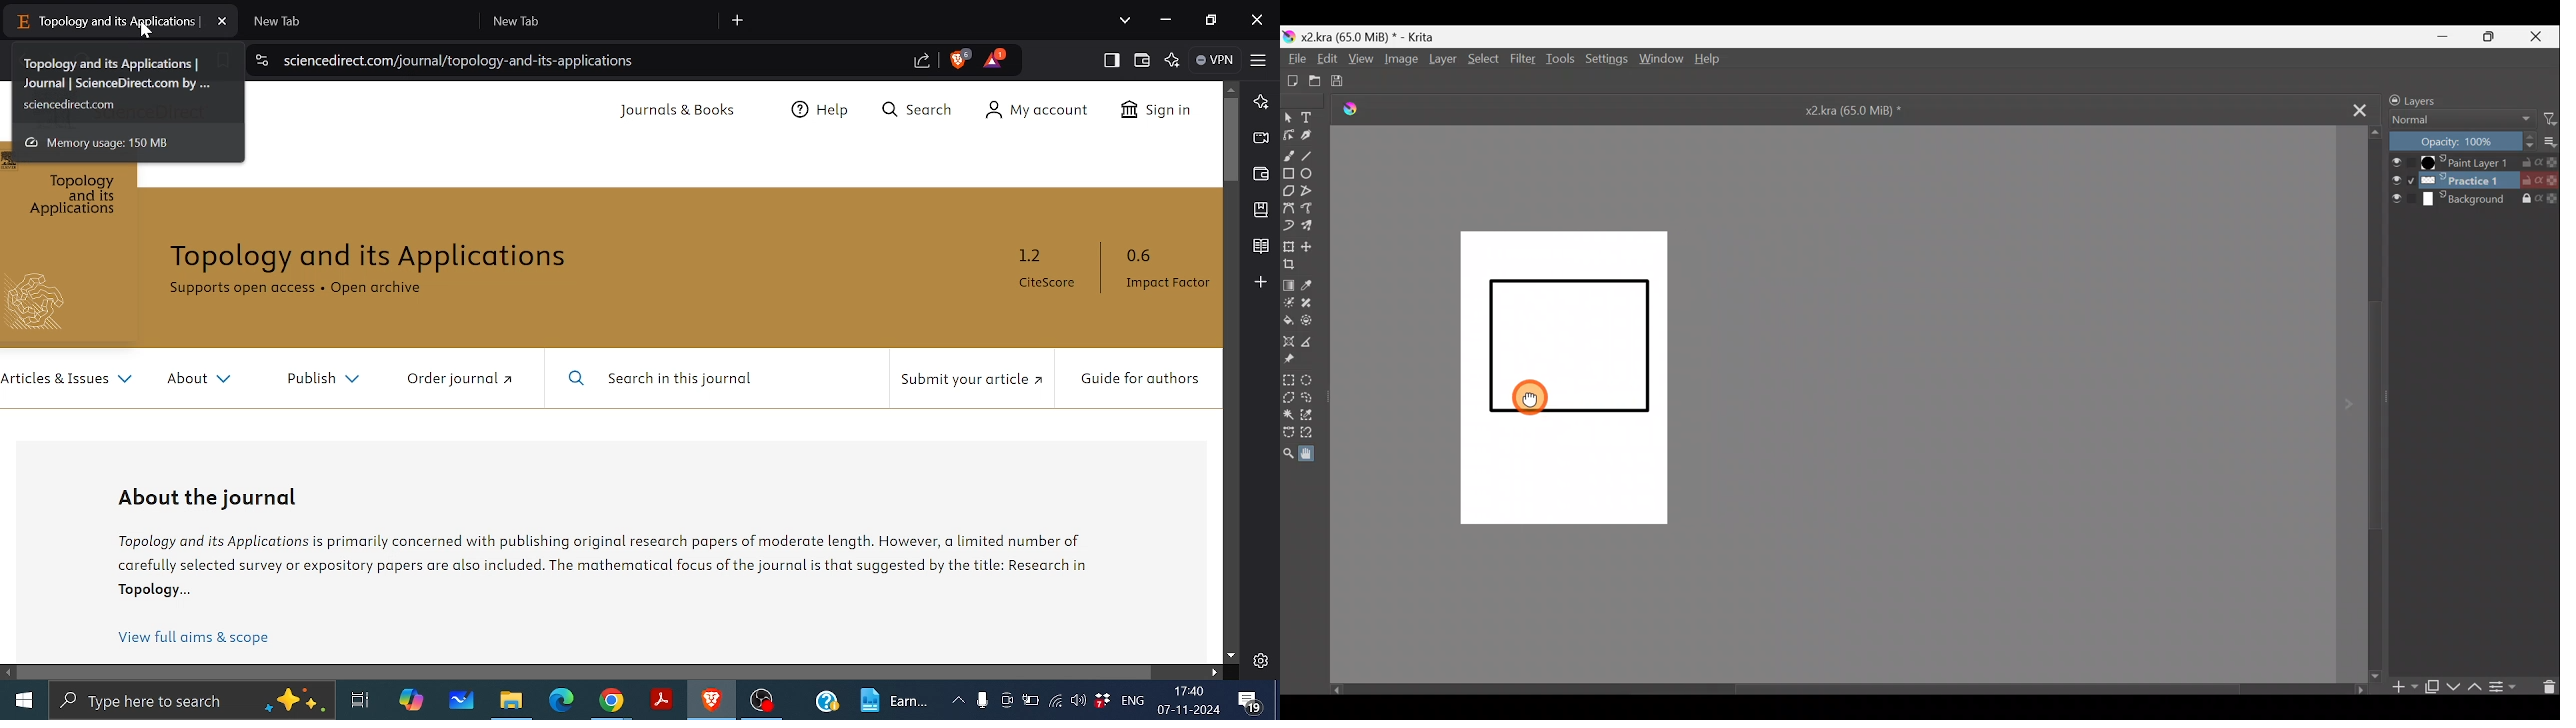  Describe the element at coordinates (1311, 226) in the screenshot. I see `Multibrush tool` at that location.